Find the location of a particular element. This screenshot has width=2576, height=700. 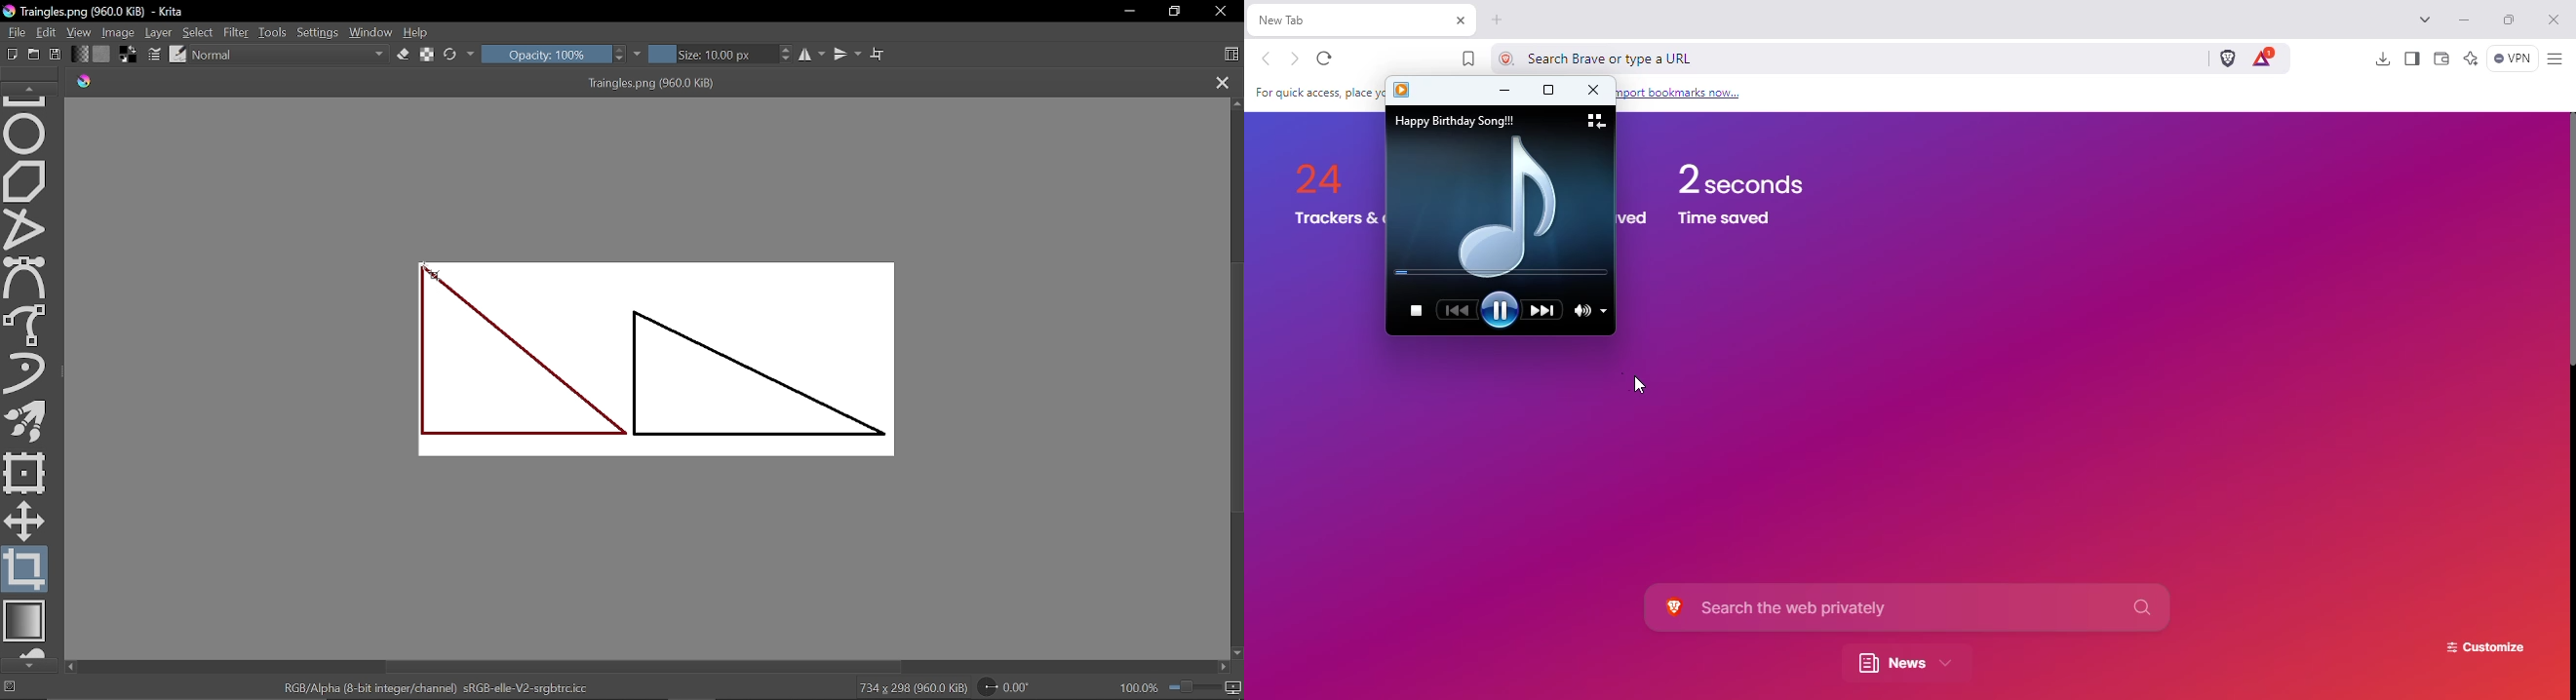

Polyline tool is located at coordinates (26, 230).